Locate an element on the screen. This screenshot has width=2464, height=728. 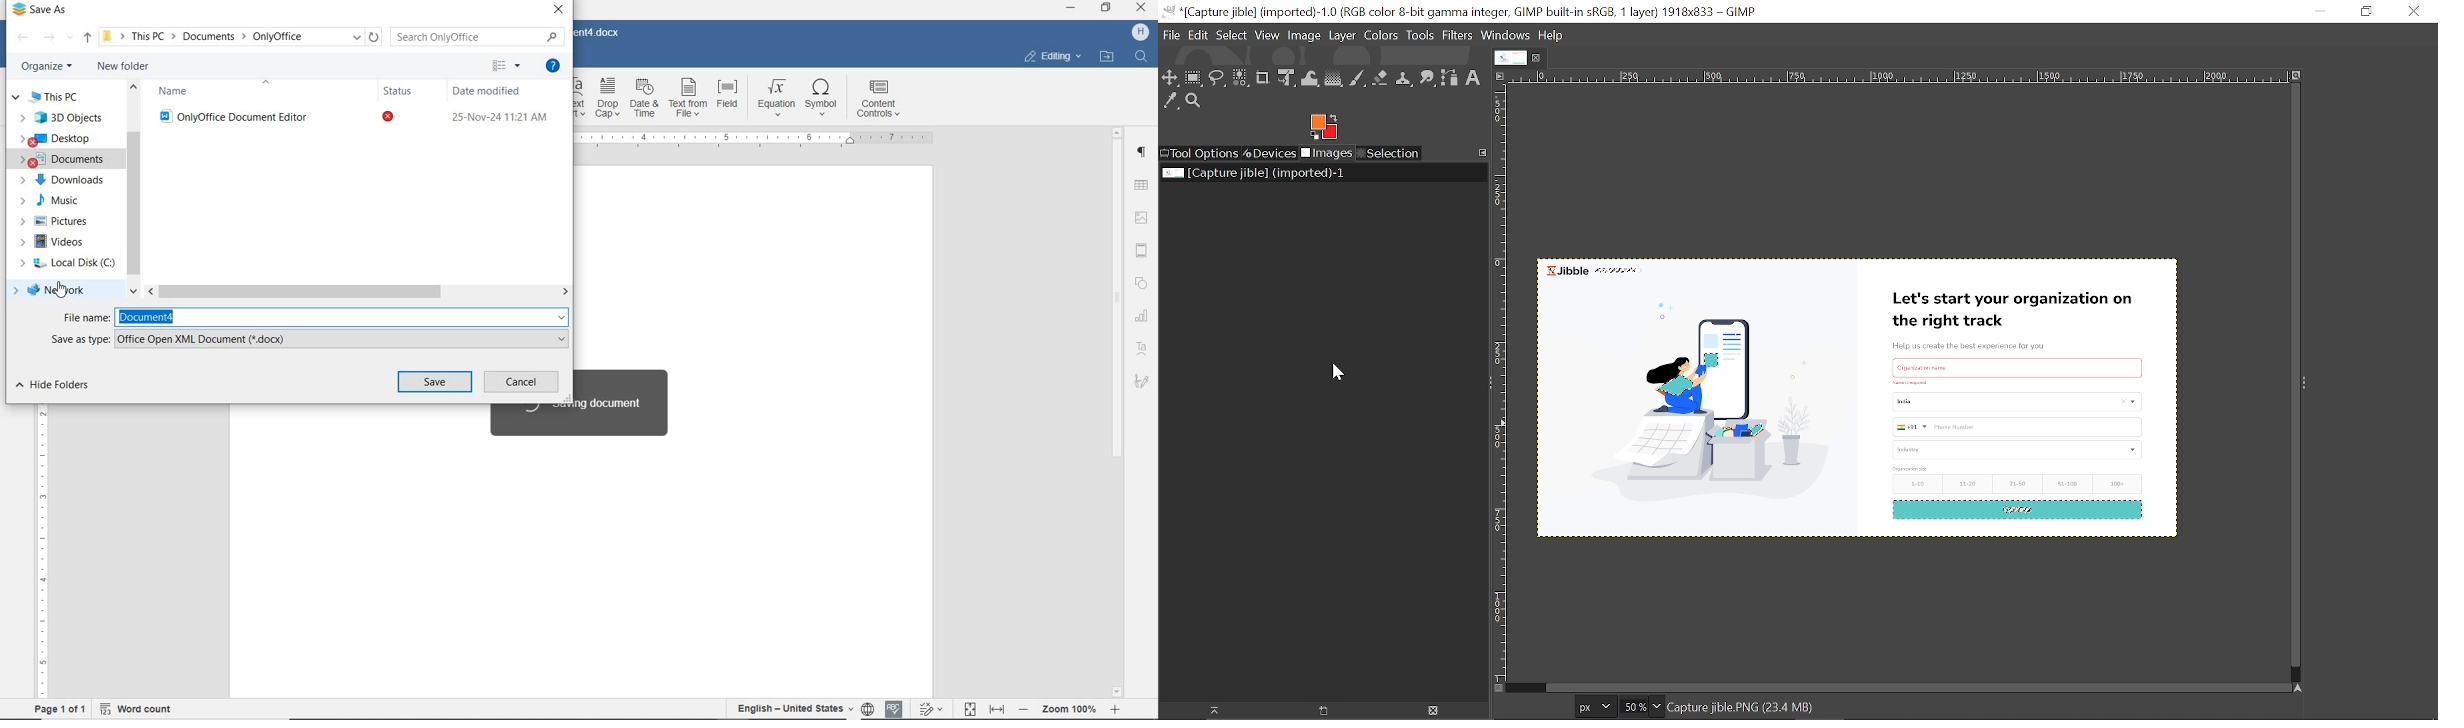
Fore ground tool is located at coordinates (1322, 126).